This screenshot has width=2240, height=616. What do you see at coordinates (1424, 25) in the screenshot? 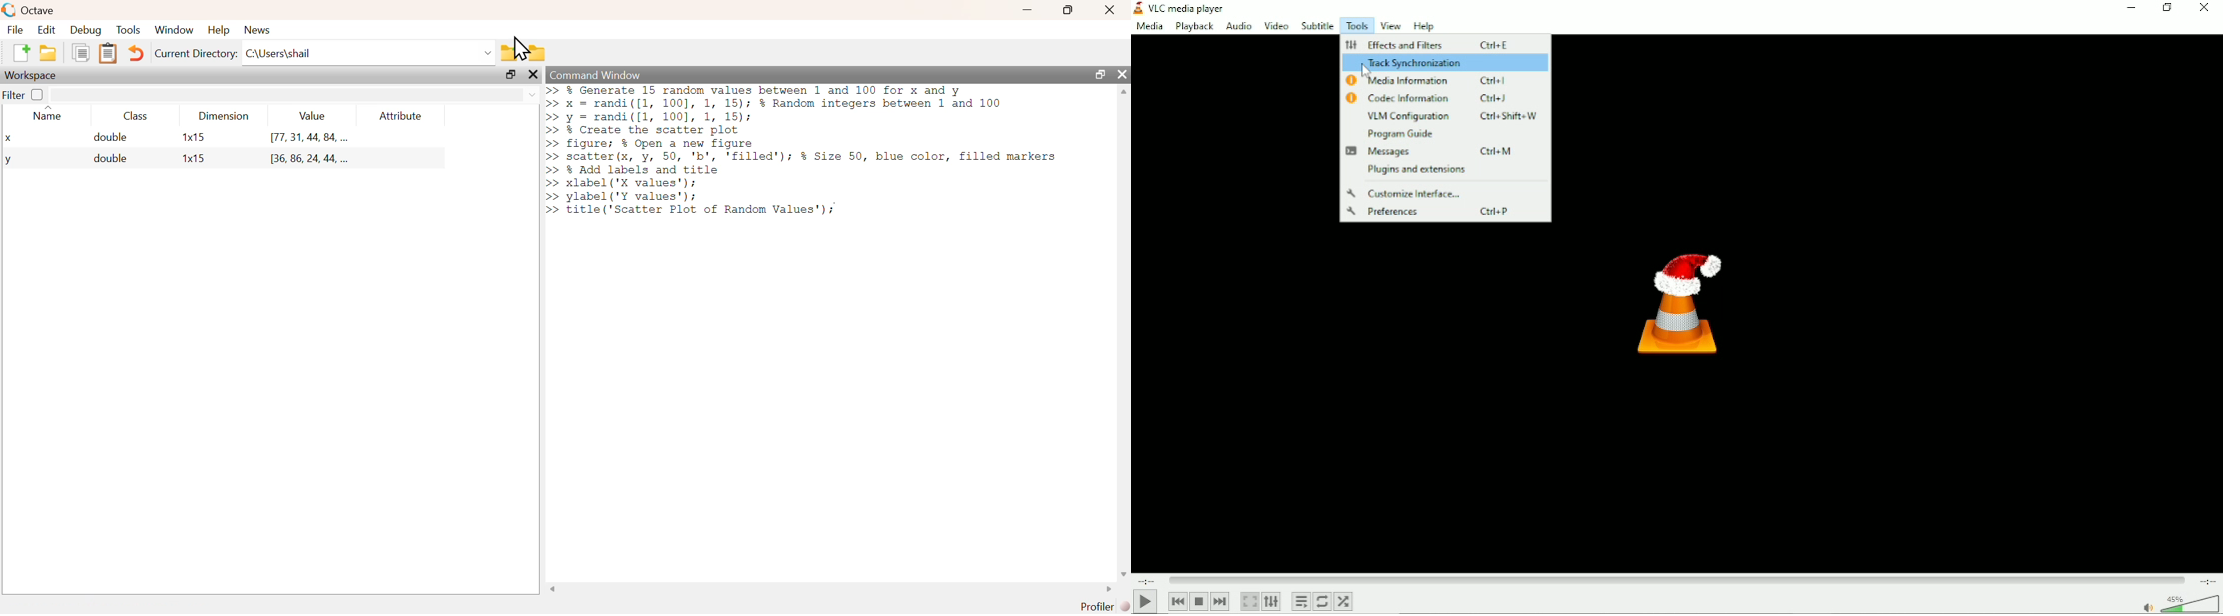
I see `Help` at bounding box center [1424, 25].